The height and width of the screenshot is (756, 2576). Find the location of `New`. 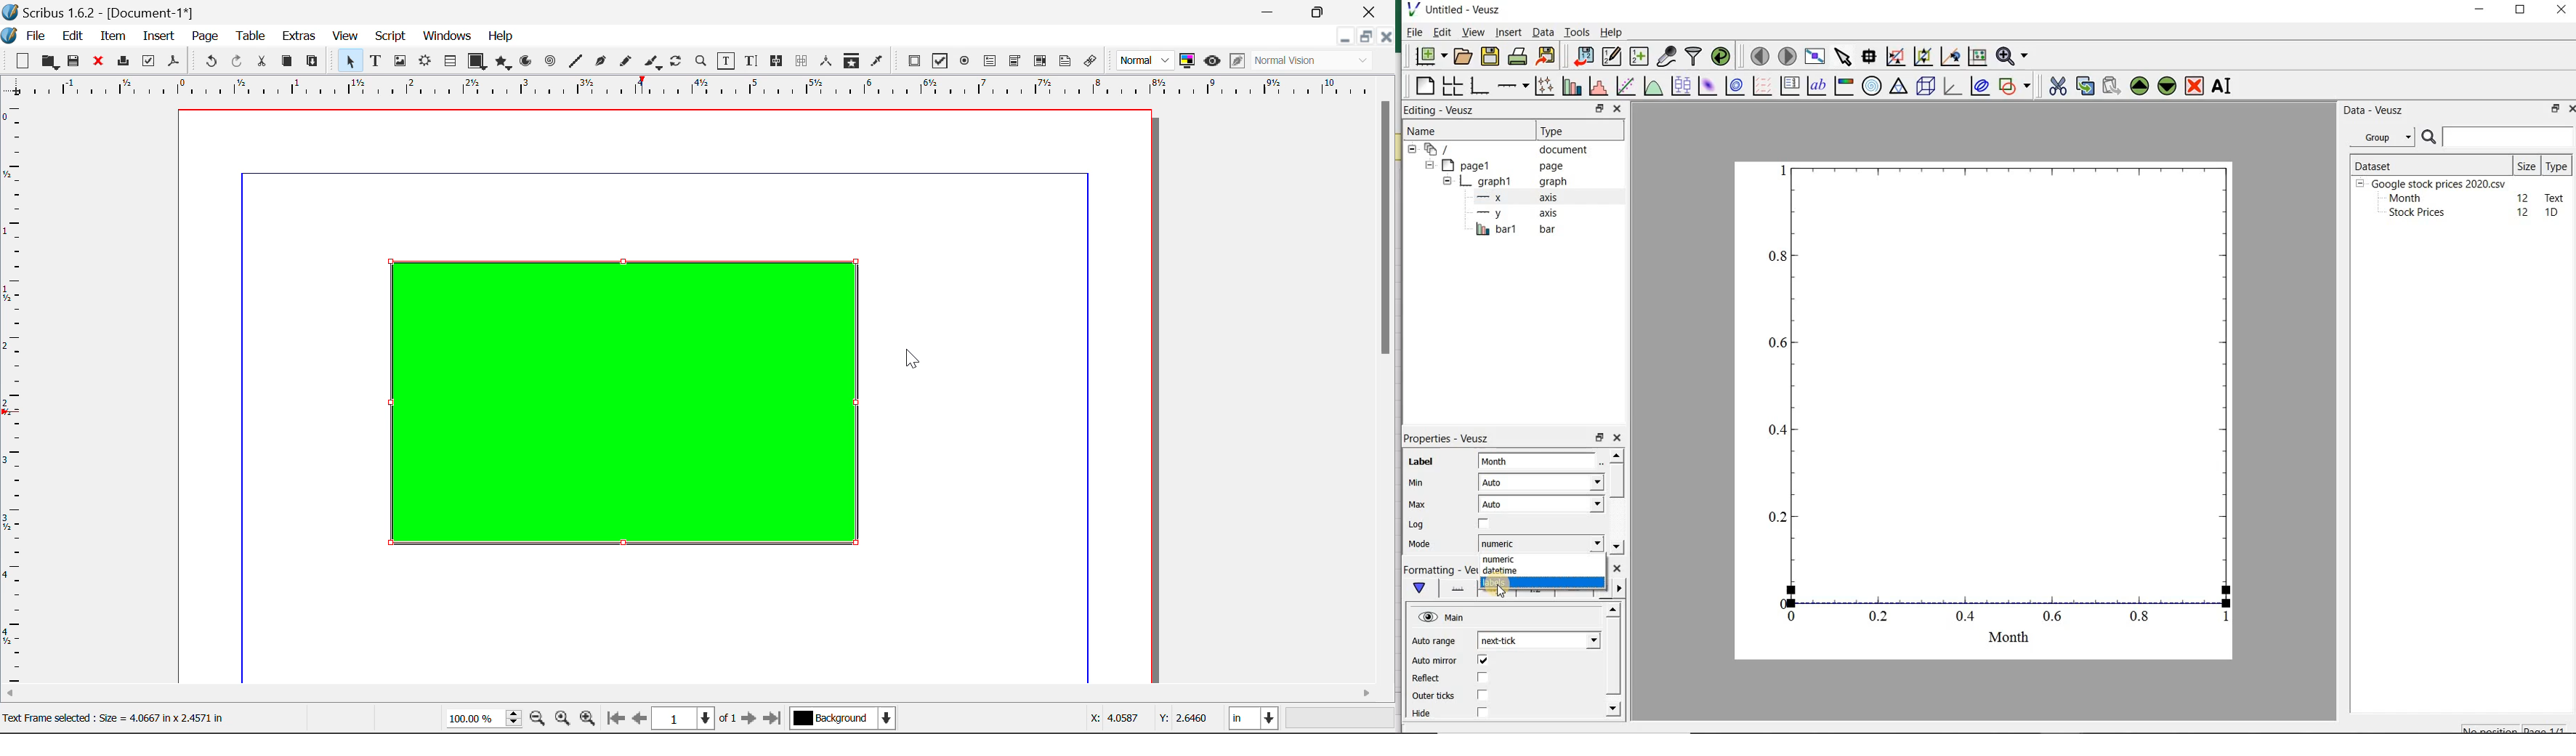

New is located at coordinates (21, 61).